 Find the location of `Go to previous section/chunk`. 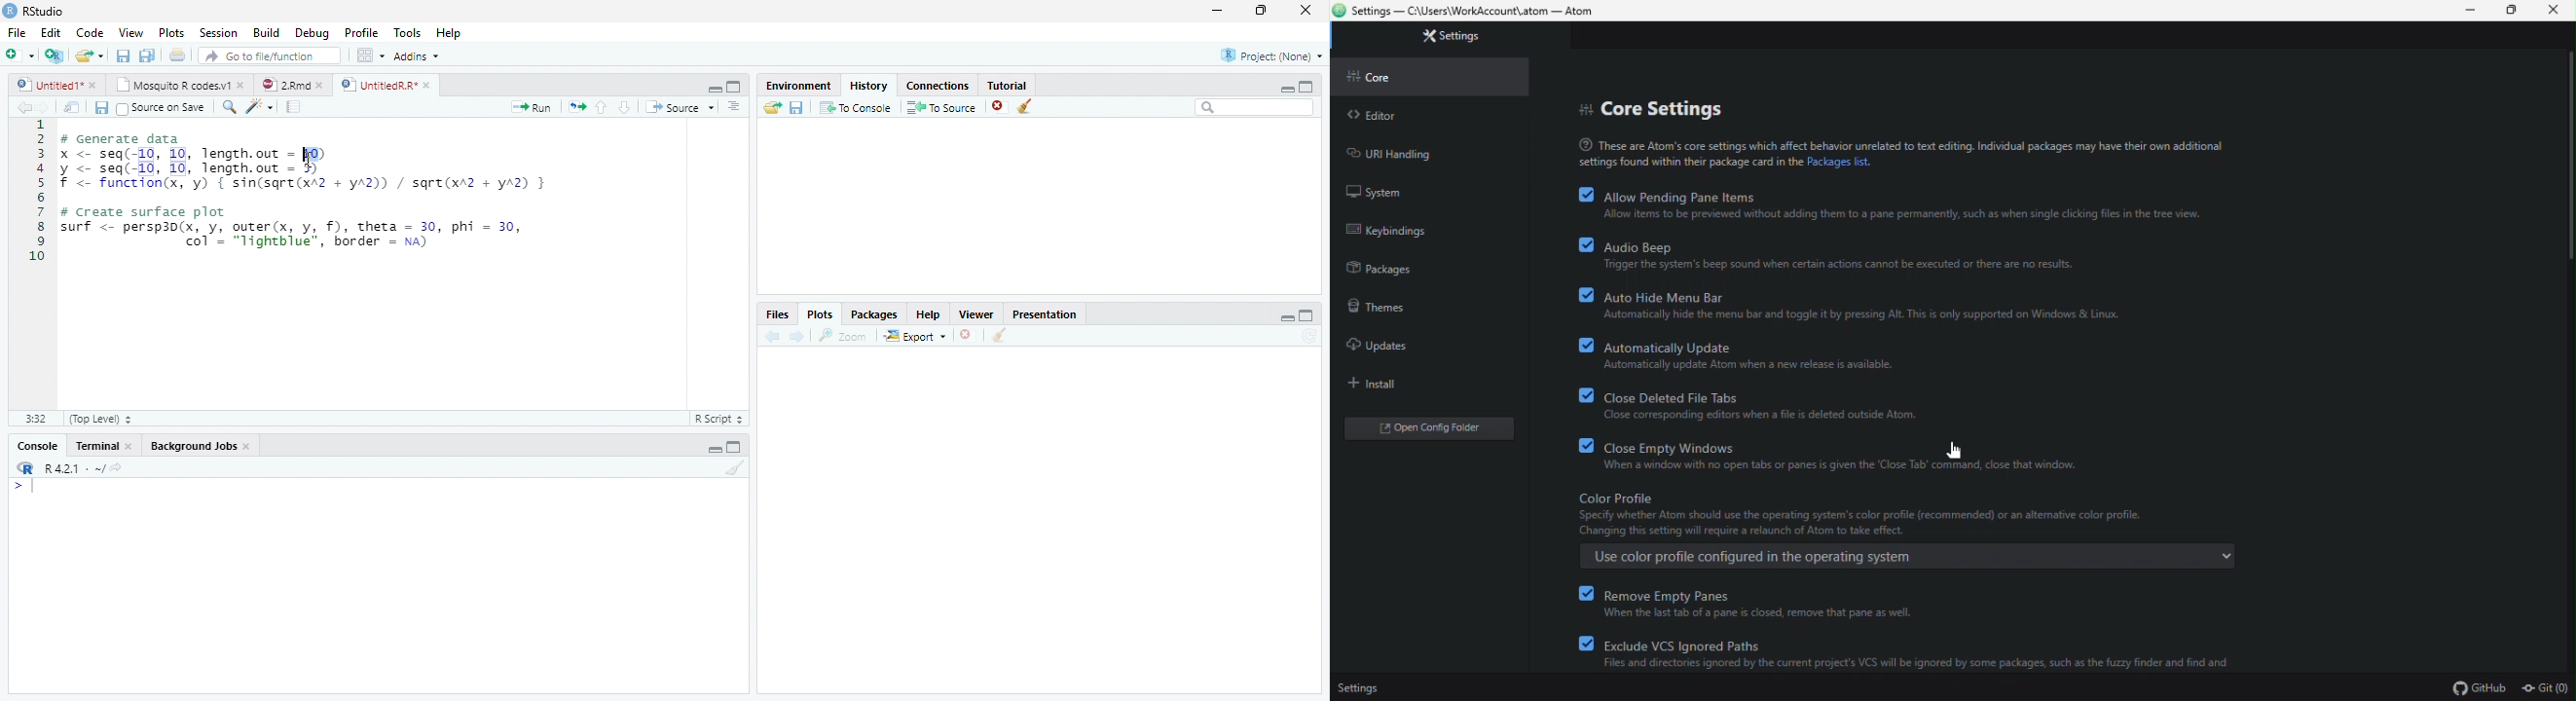

Go to previous section/chunk is located at coordinates (601, 107).